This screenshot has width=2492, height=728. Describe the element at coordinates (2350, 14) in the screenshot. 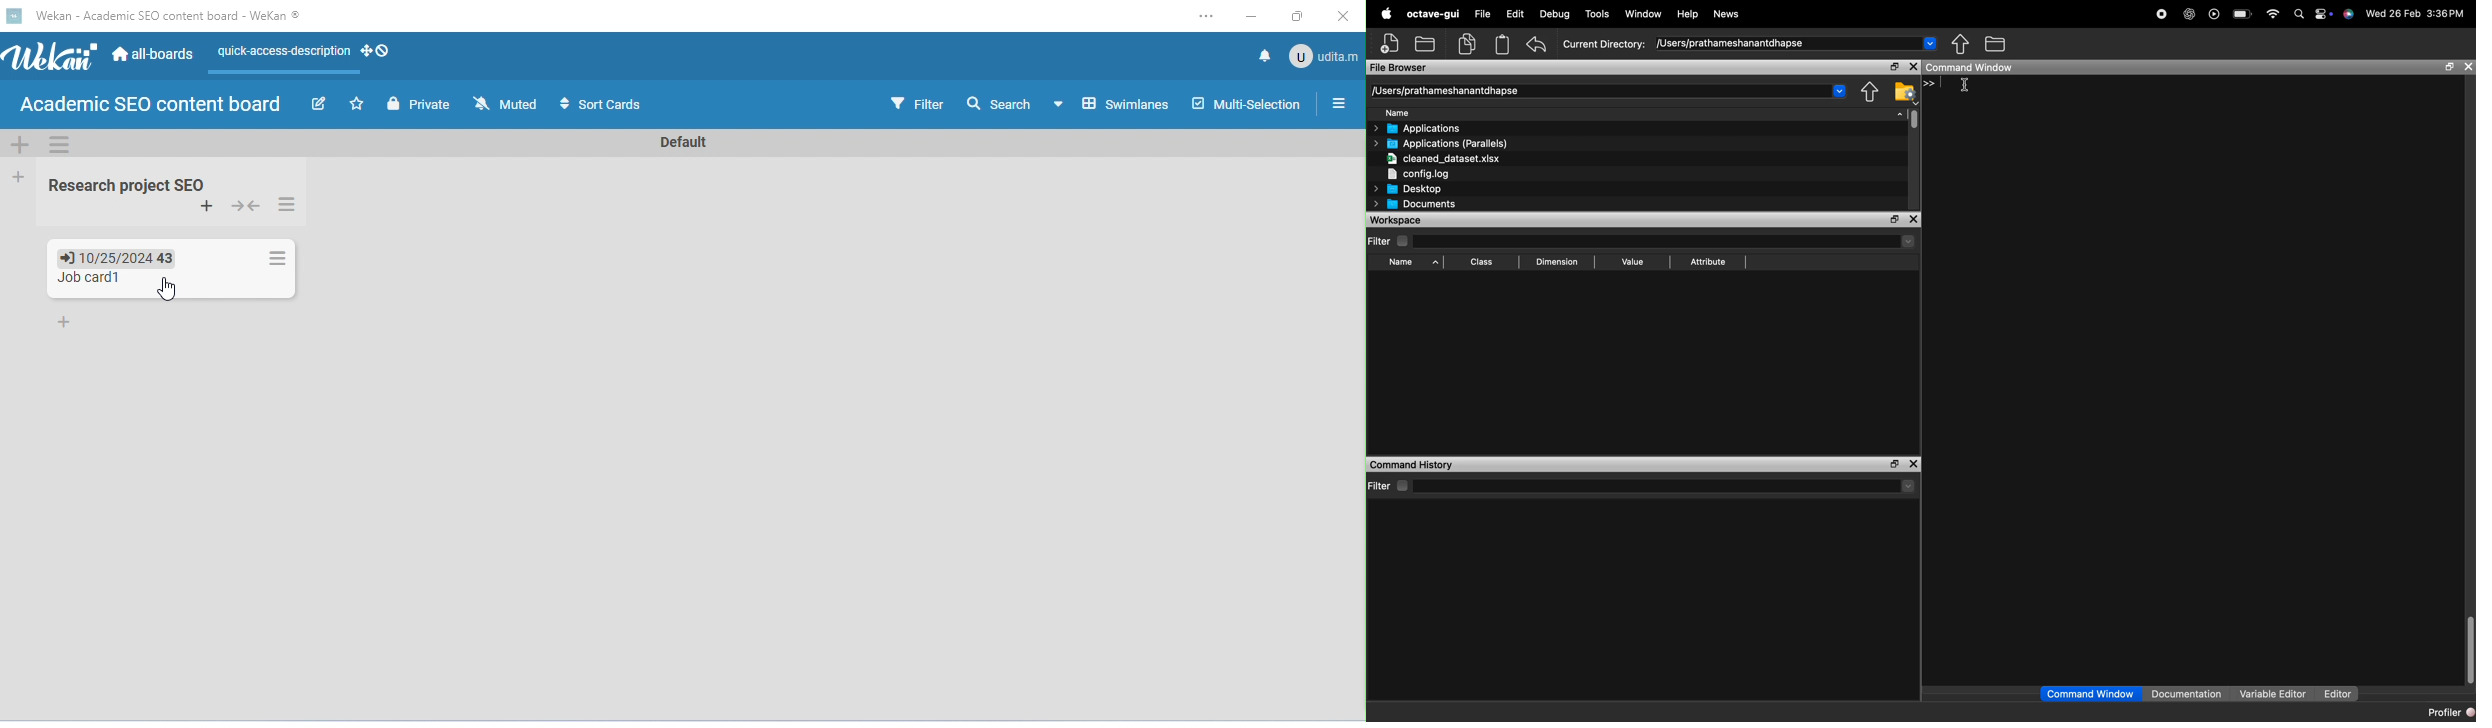

I see `Siri` at that location.